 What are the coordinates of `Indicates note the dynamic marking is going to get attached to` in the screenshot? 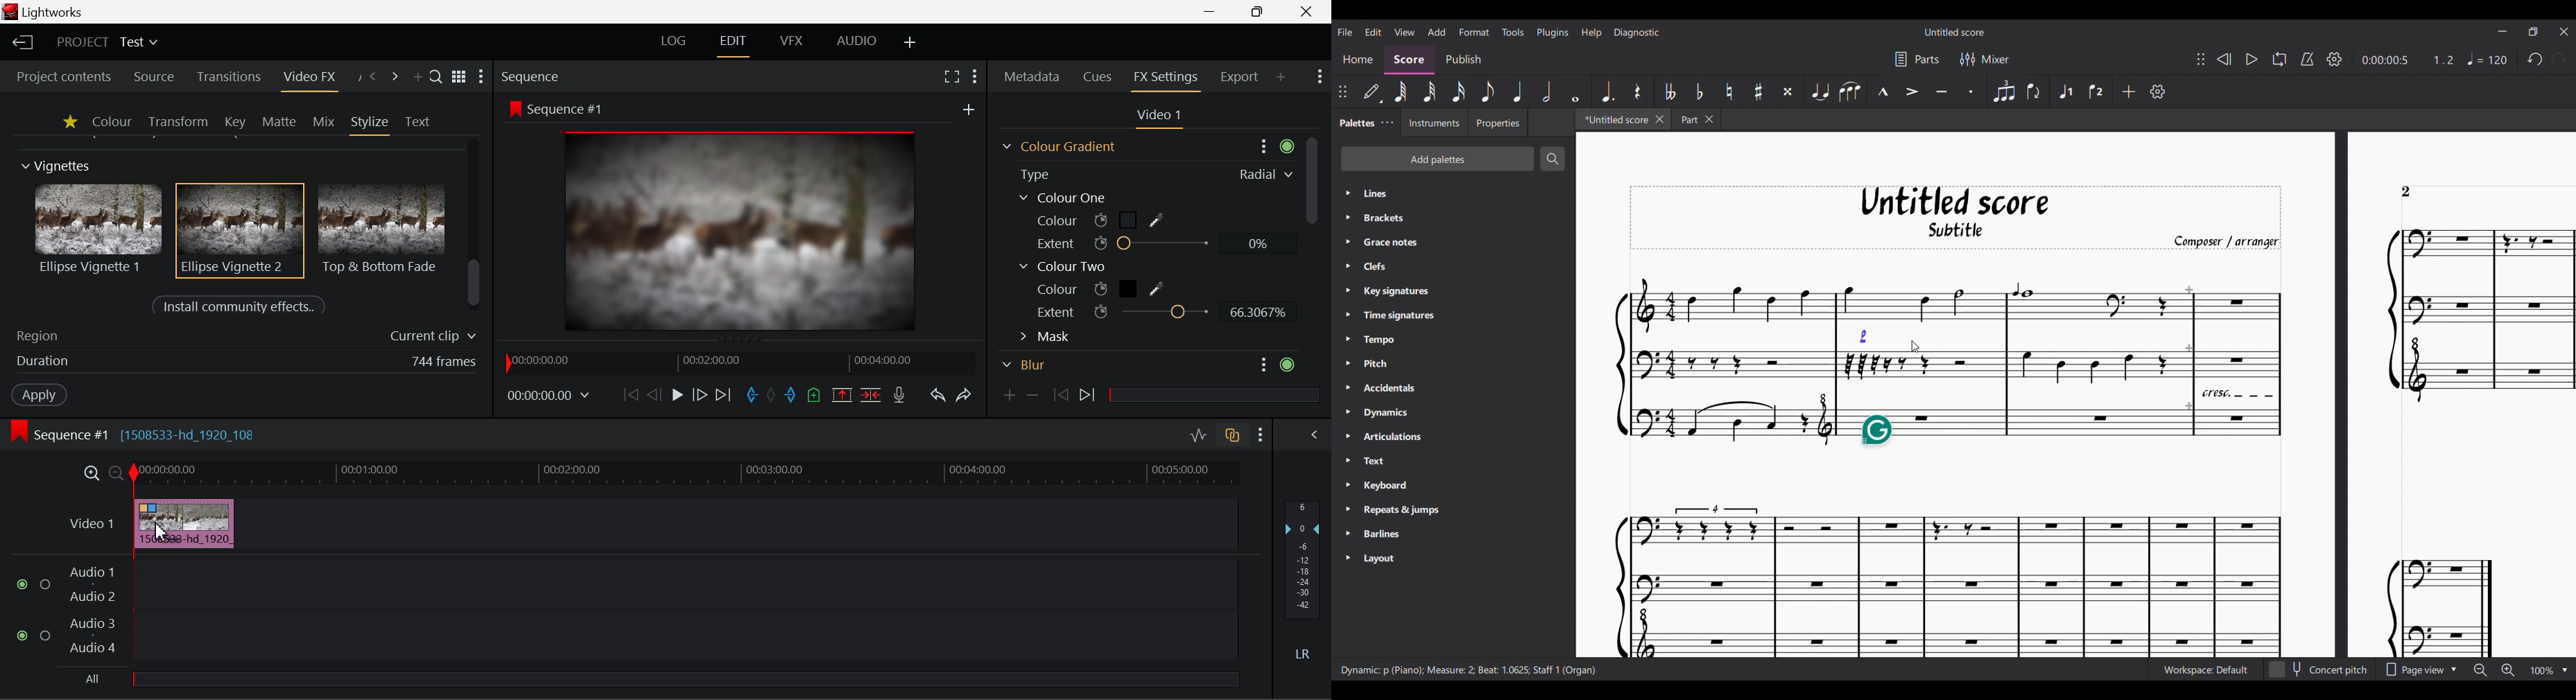 It's located at (1861, 329).